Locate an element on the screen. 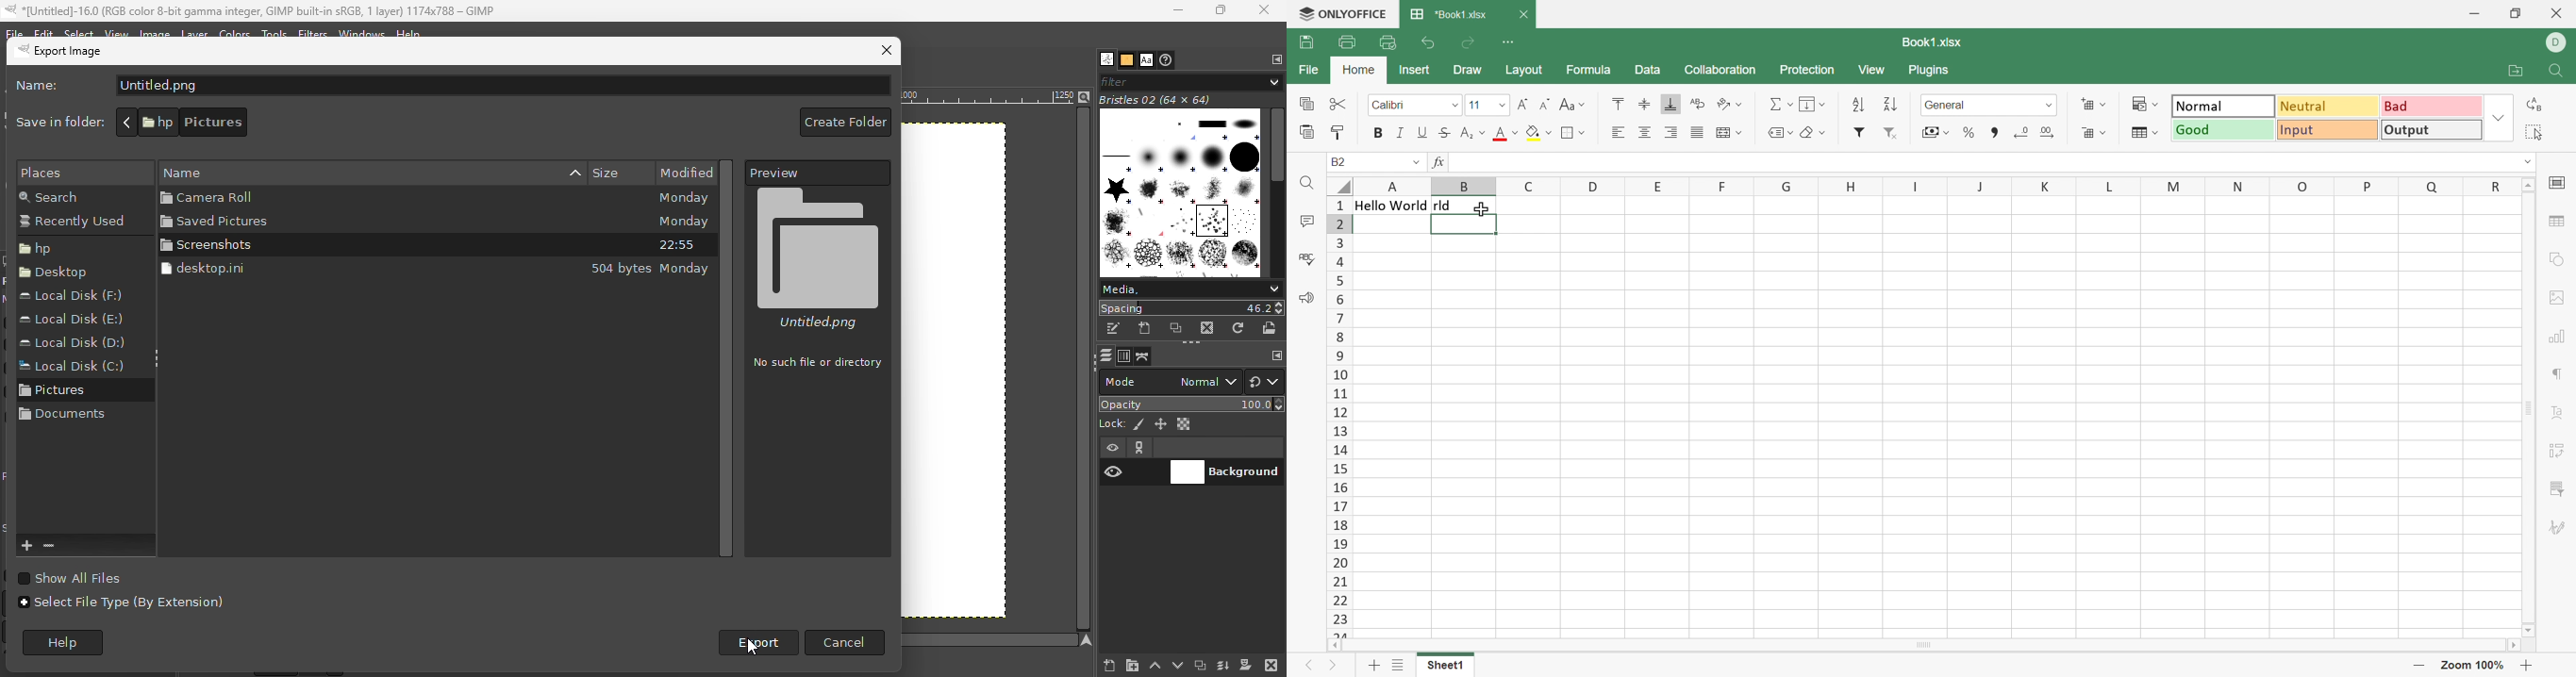 Image resolution: width=2576 pixels, height=700 pixels. Fonts is located at coordinates (1146, 60).